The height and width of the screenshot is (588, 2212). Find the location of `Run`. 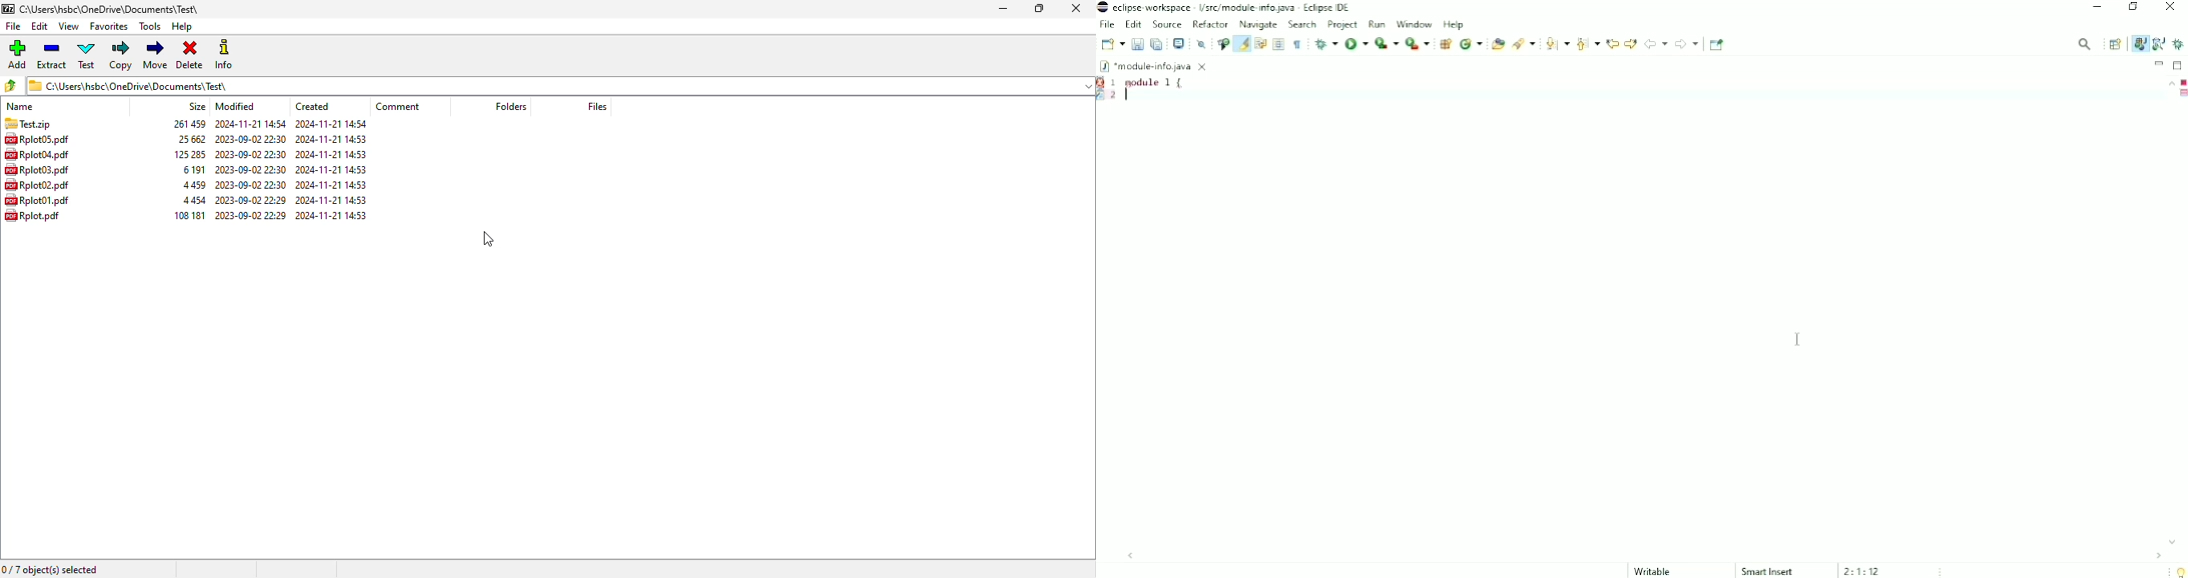

Run is located at coordinates (1356, 43).